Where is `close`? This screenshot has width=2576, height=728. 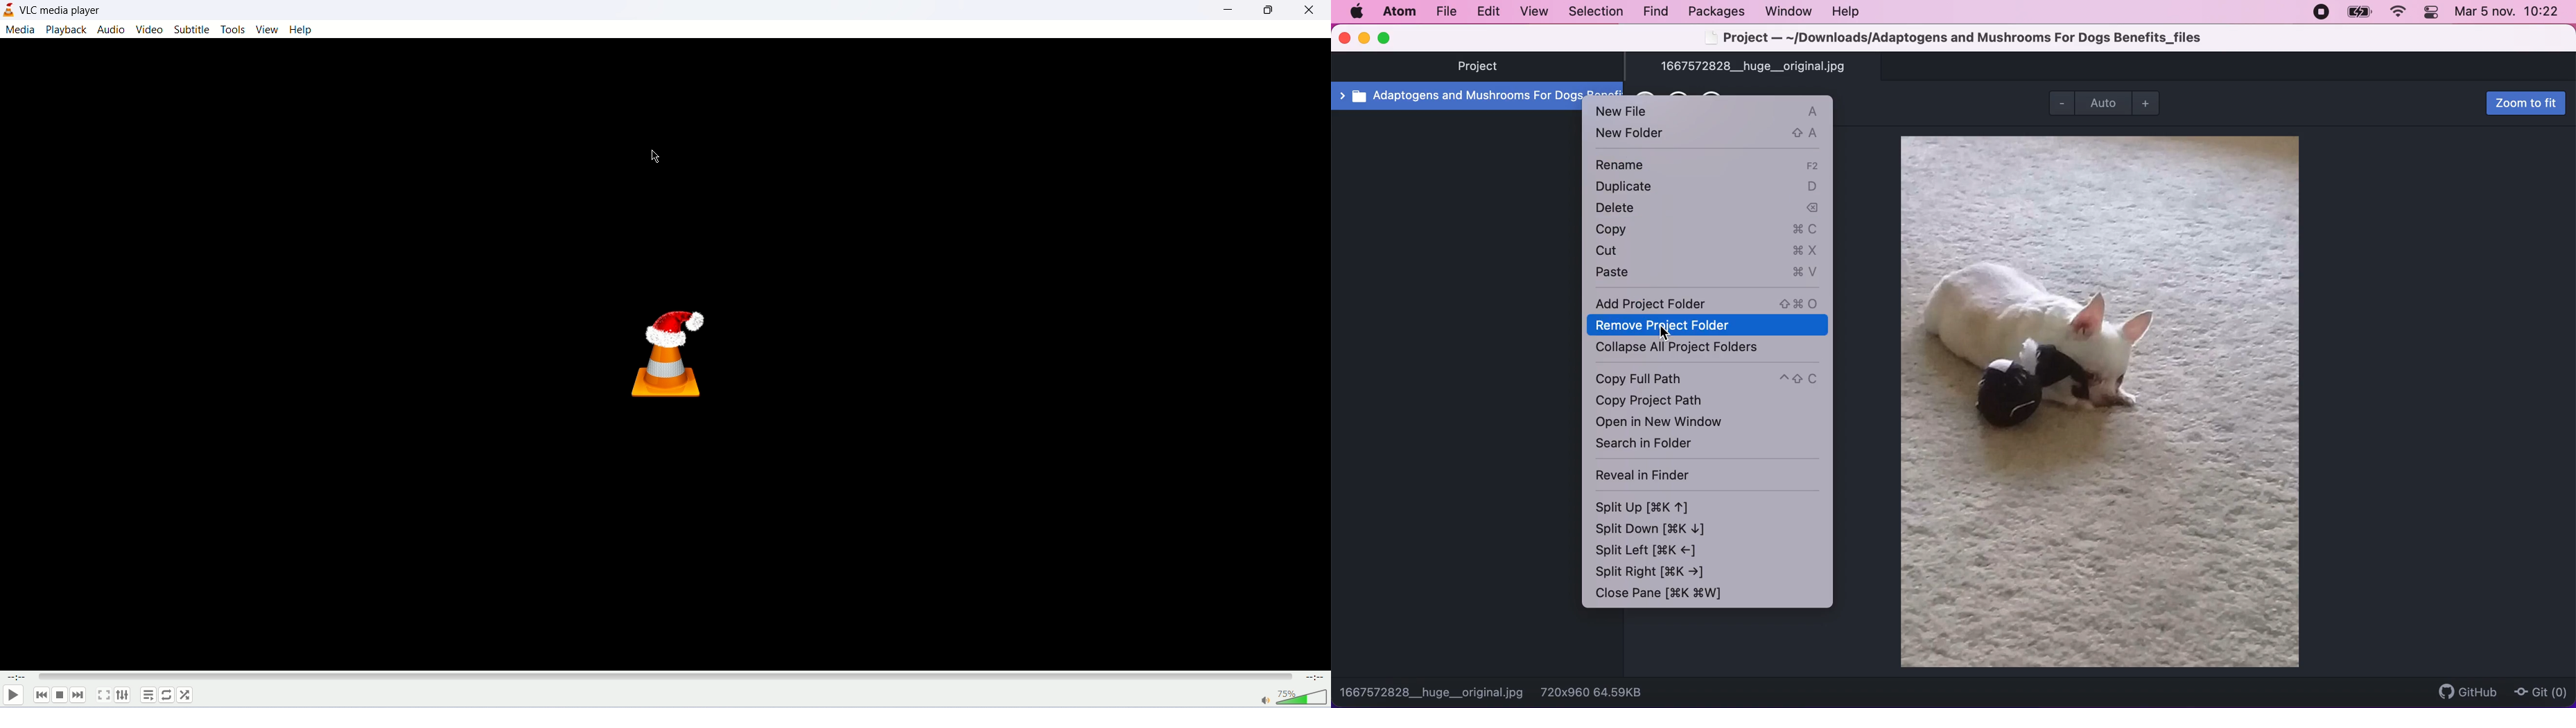 close is located at coordinates (1308, 12).